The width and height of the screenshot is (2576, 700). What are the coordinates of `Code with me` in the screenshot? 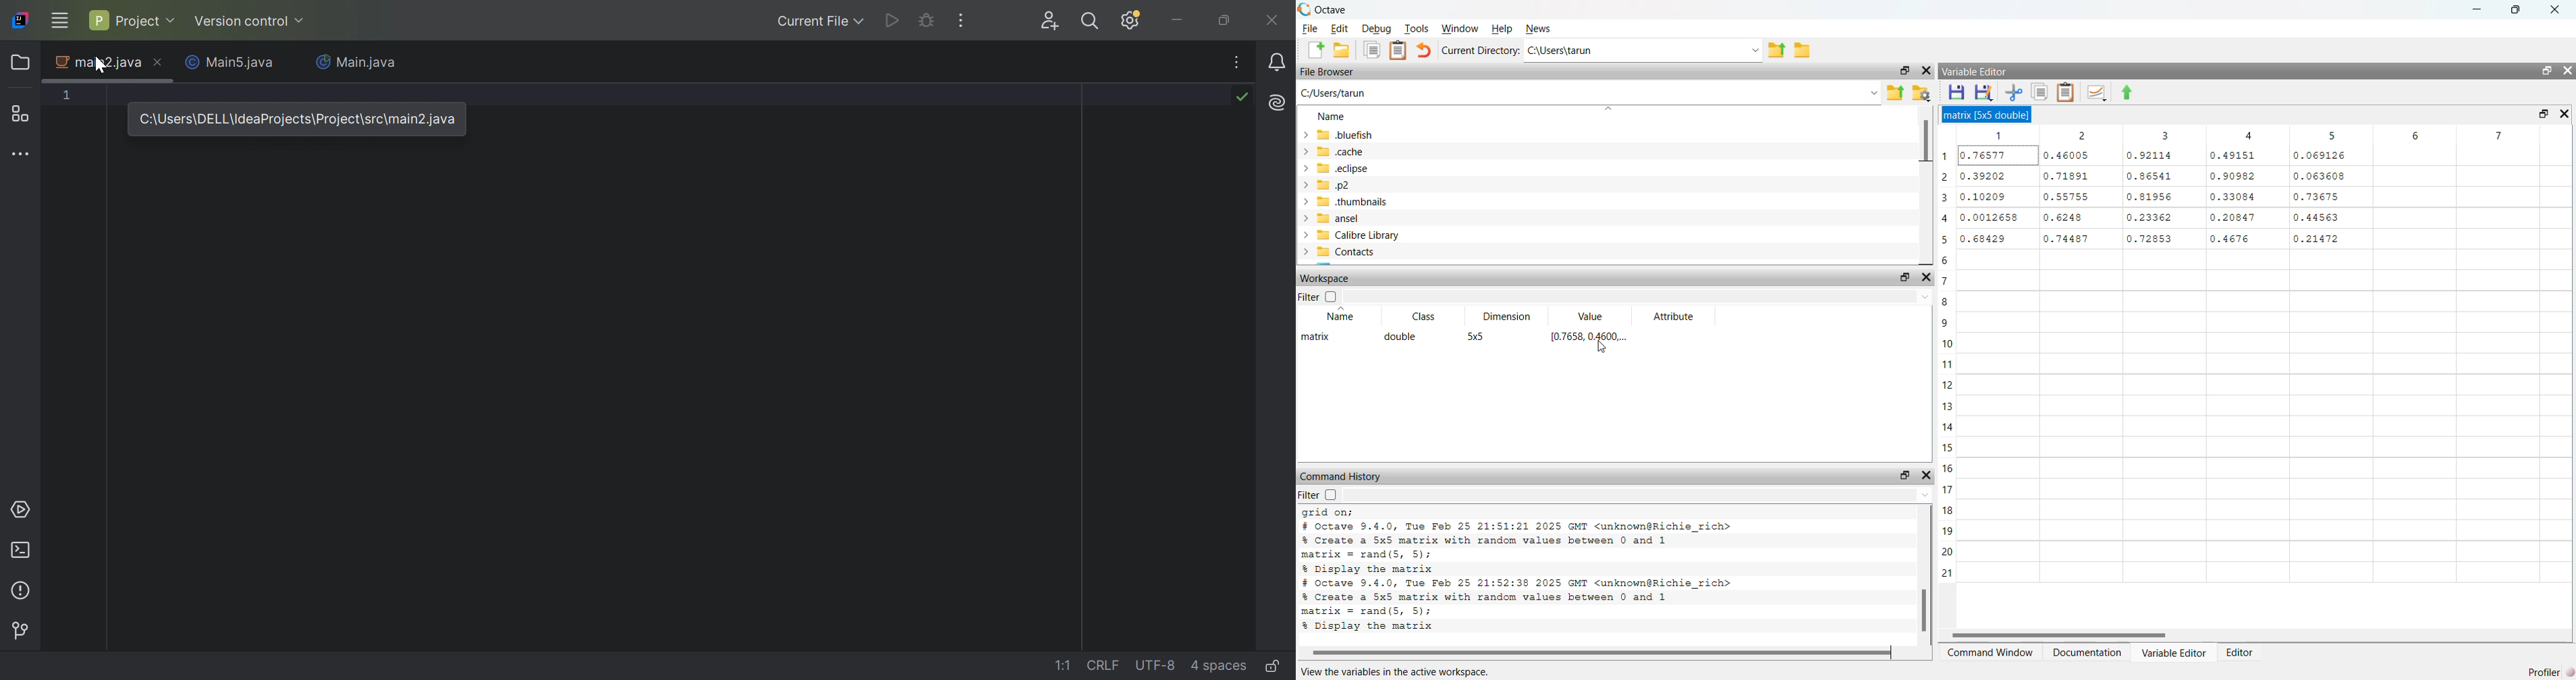 It's located at (1052, 22).